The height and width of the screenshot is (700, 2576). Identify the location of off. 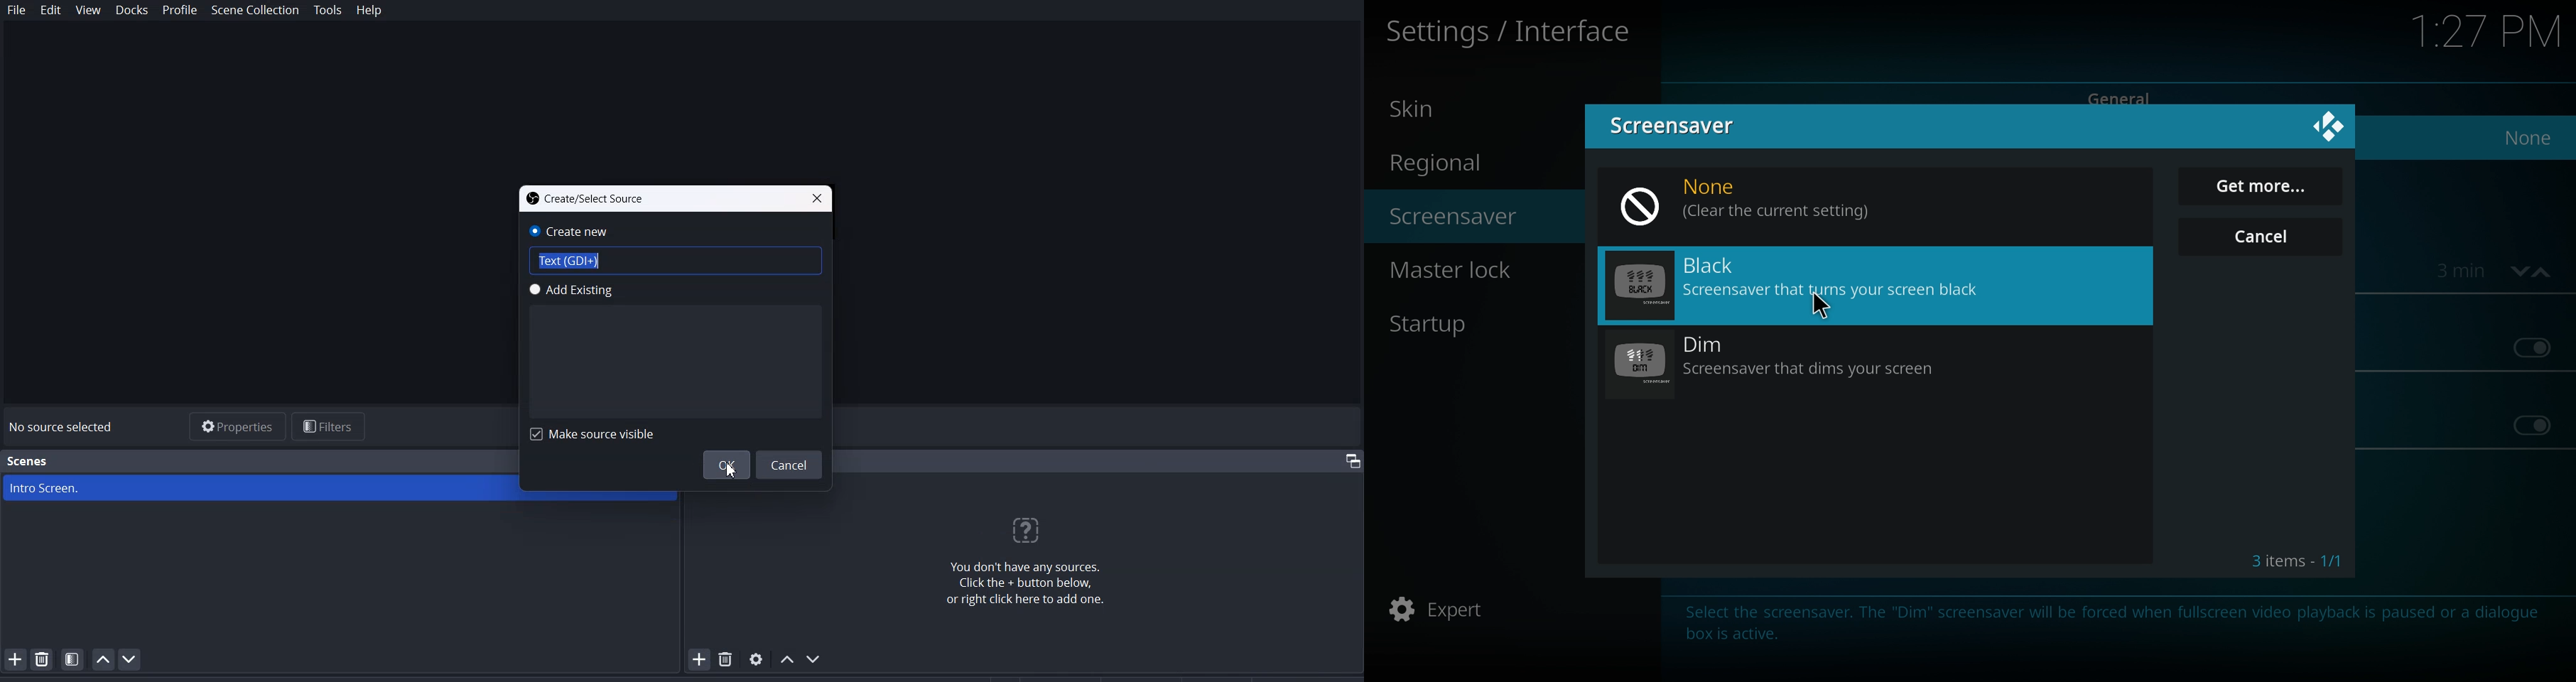
(2534, 424).